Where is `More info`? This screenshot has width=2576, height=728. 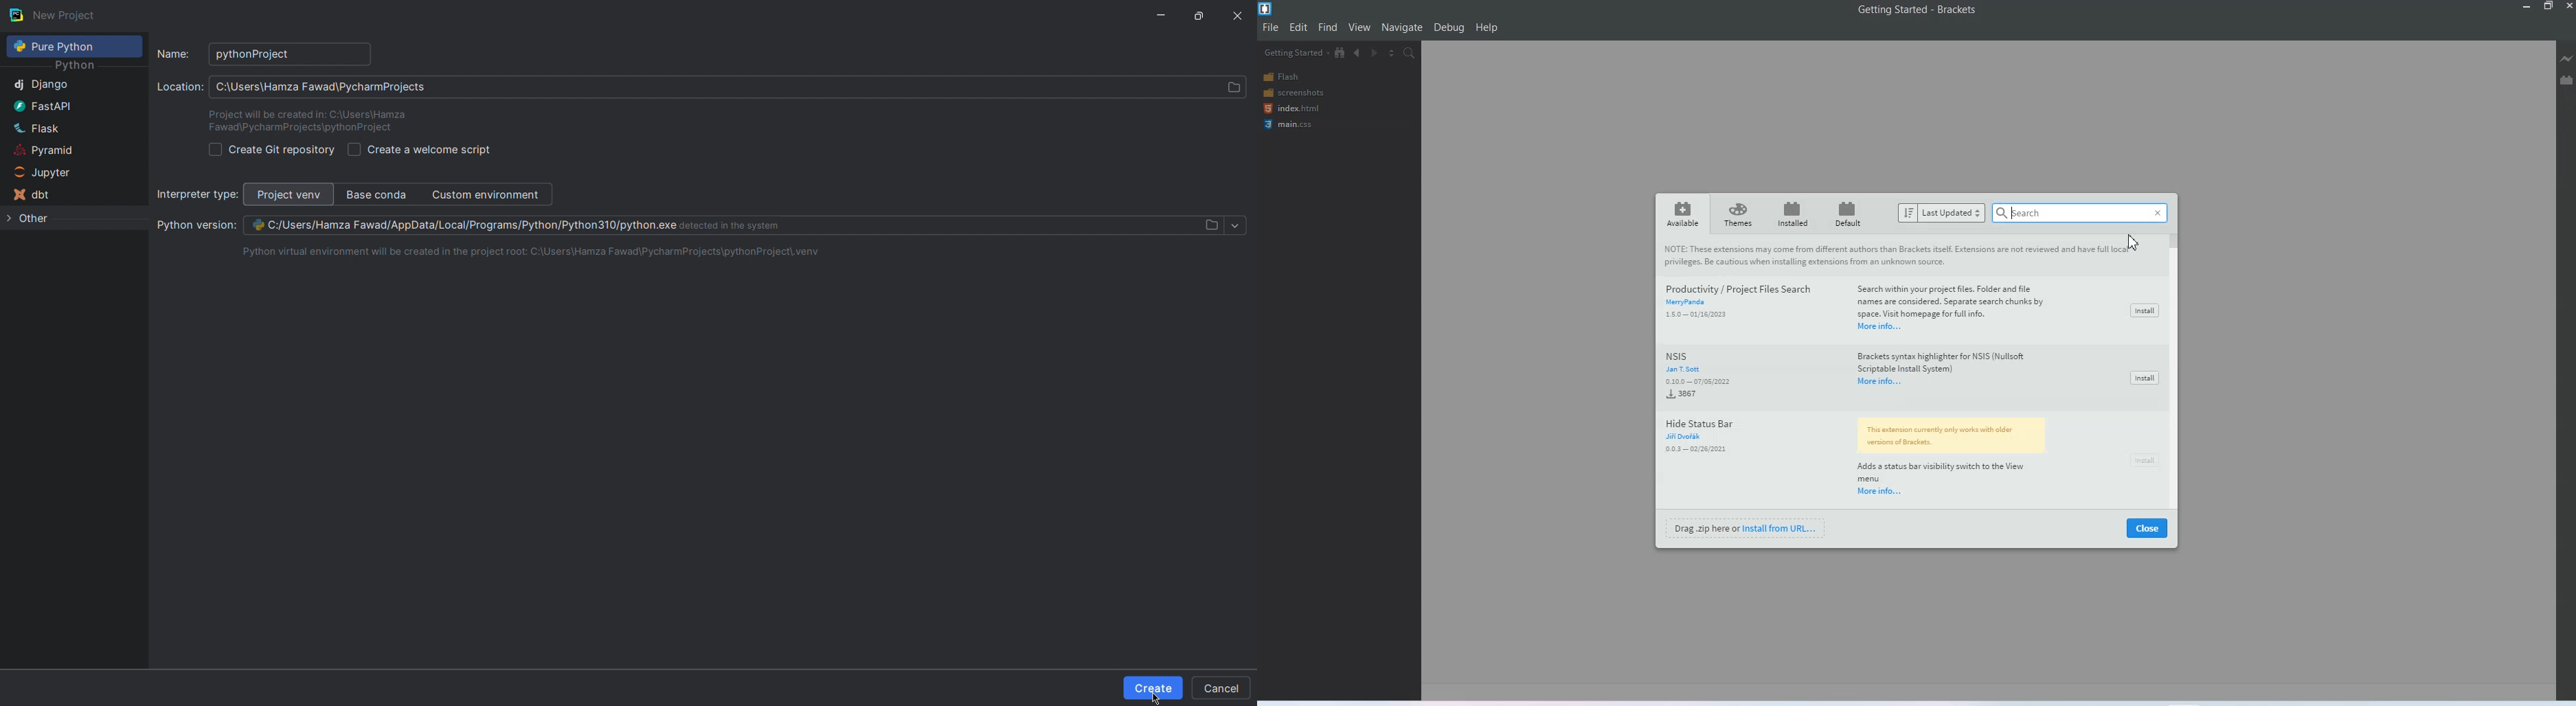
More info is located at coordinates (1881, 491).